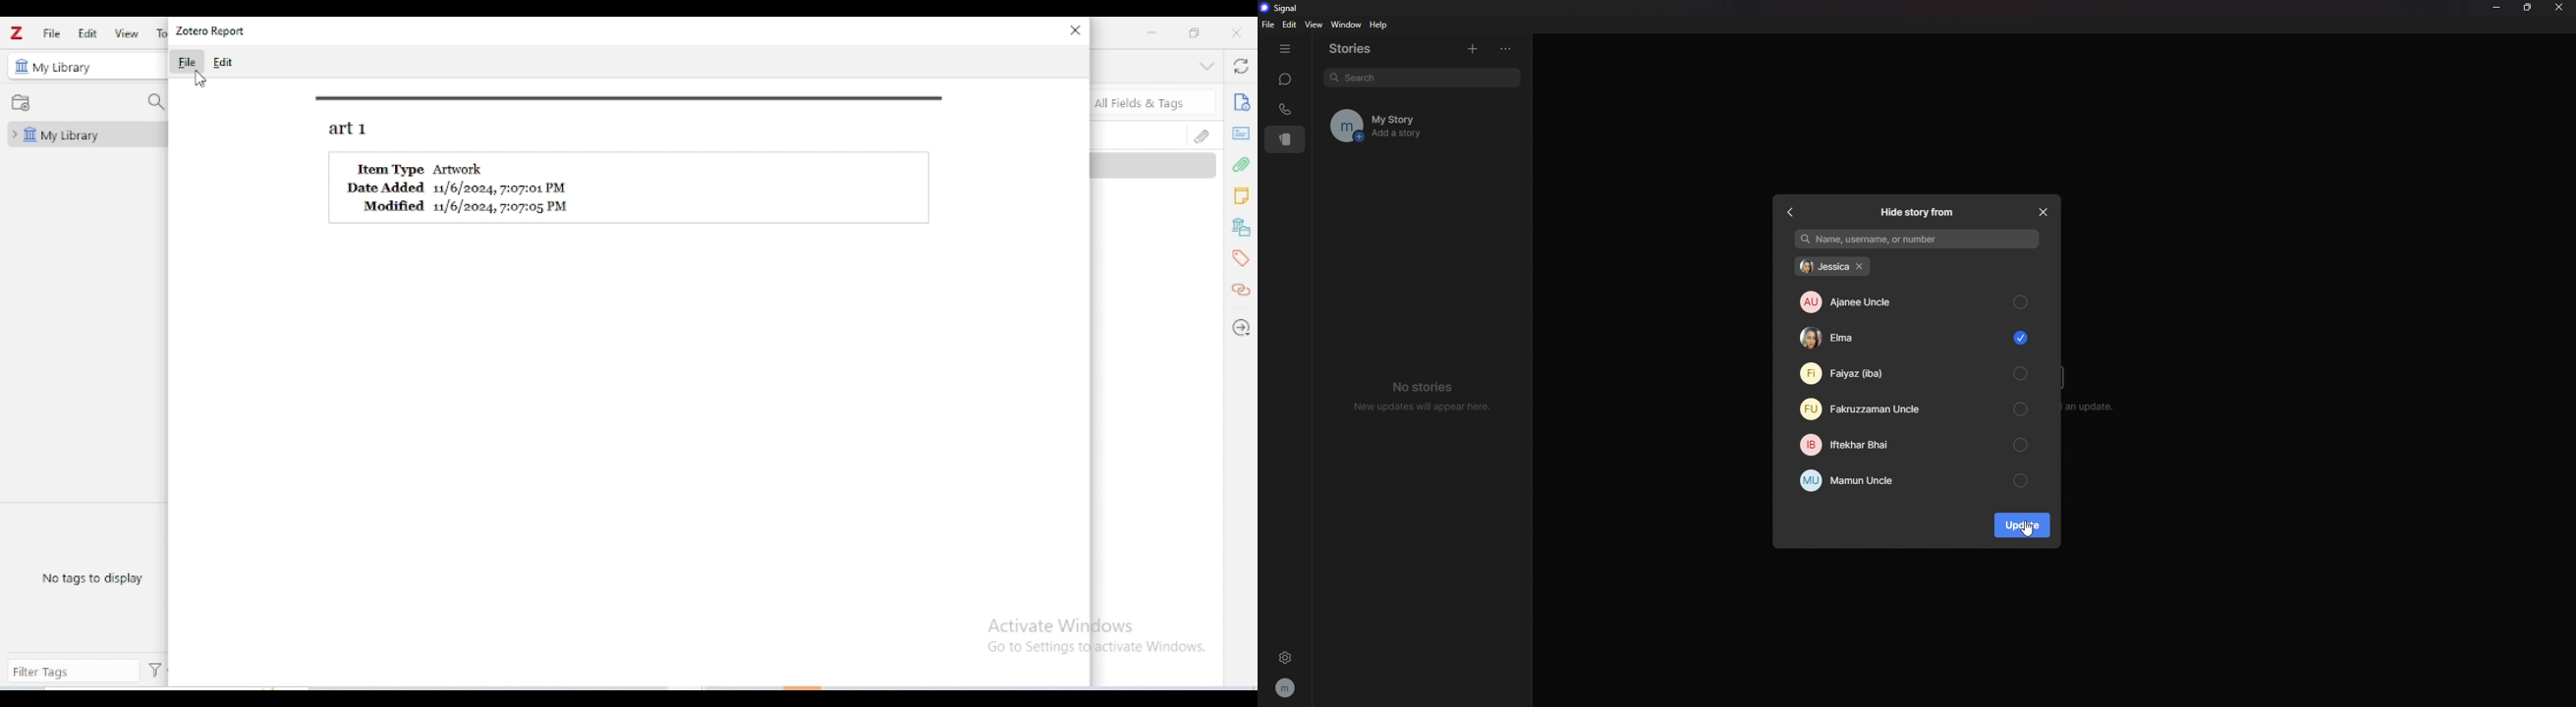 Image resolution: width=2576 pixels, height=728 pixels. I want to click on hide story from, so click(1922, 212).